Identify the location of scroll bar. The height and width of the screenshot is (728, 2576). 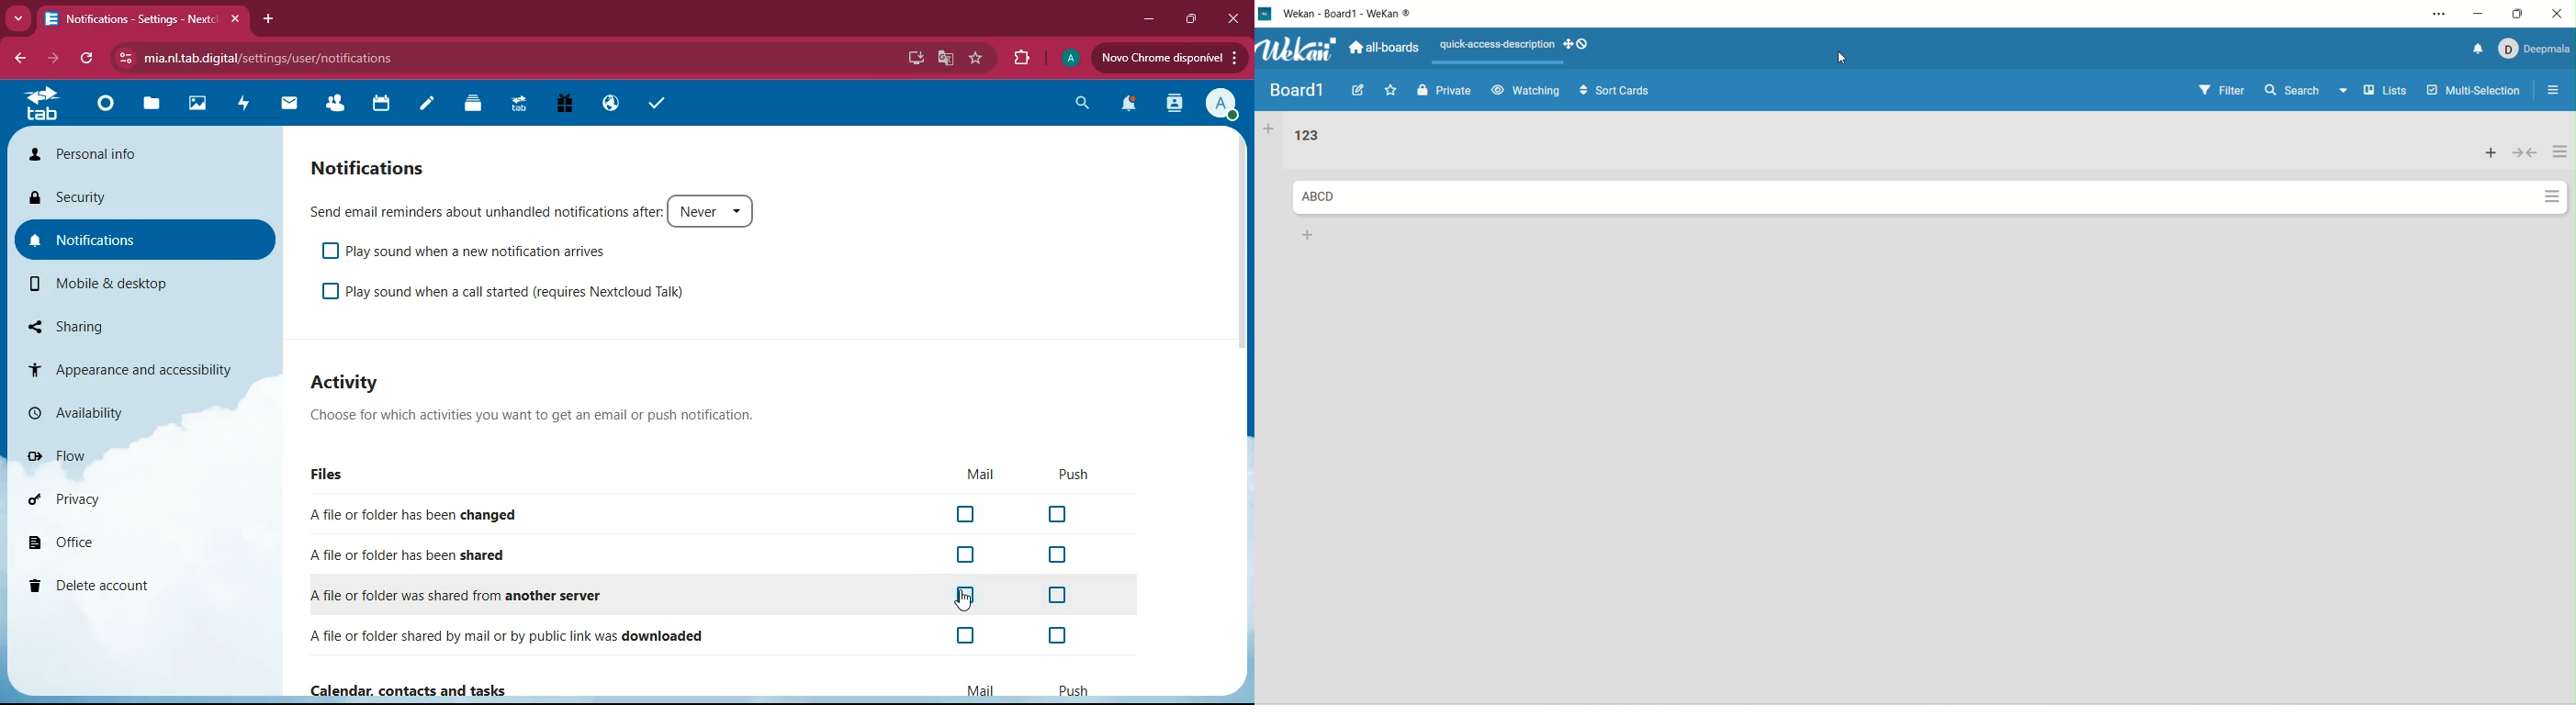
(1241, 231).